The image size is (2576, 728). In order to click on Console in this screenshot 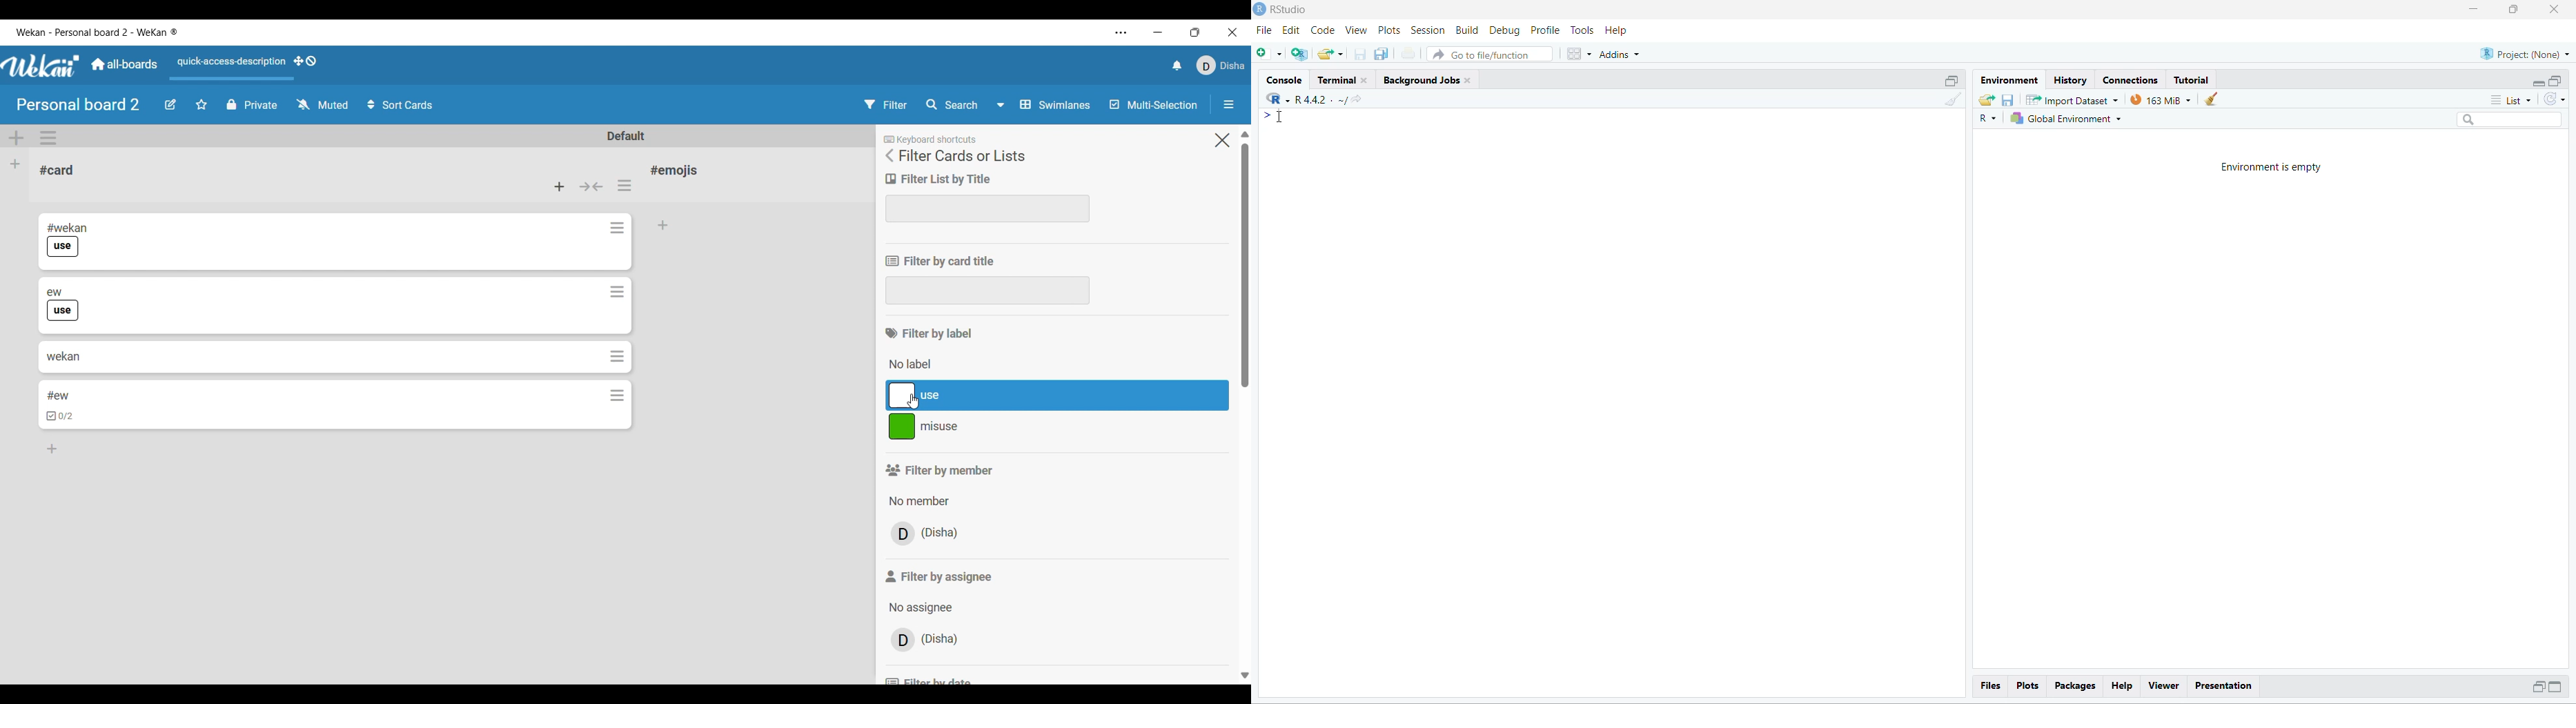, I will do `click(1284, 78)`.